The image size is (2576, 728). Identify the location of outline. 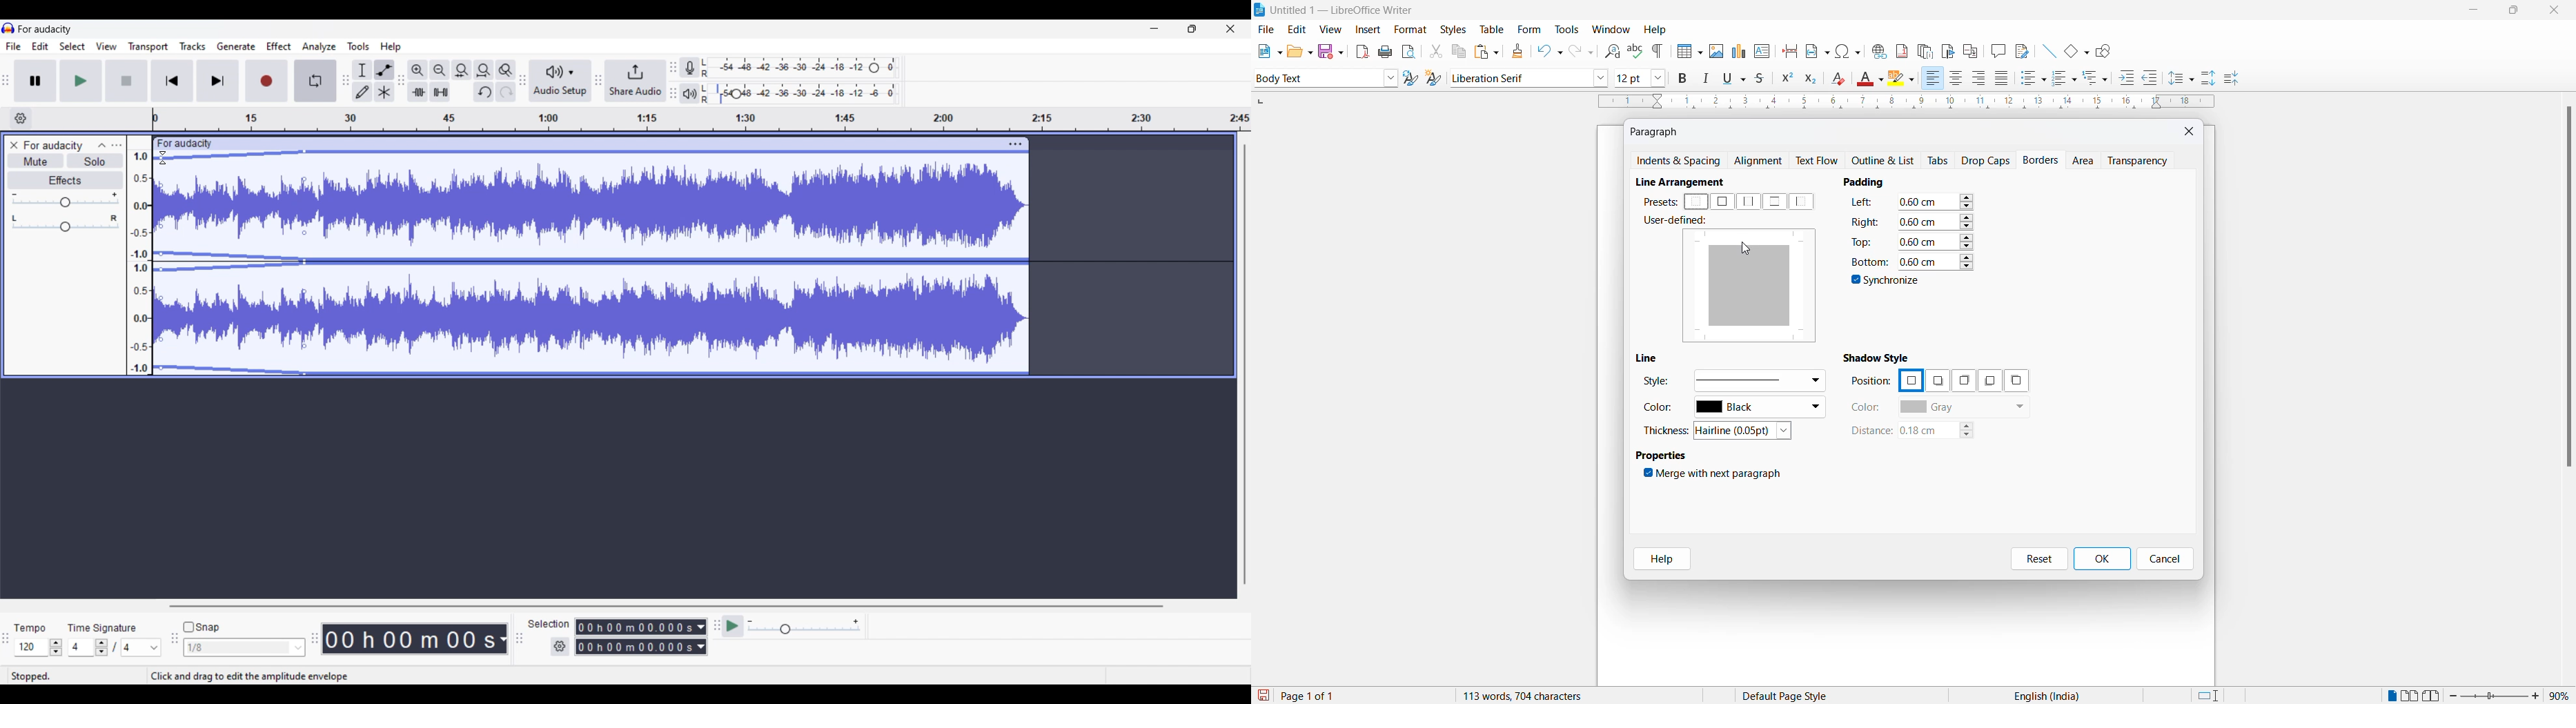
(1887, 162).